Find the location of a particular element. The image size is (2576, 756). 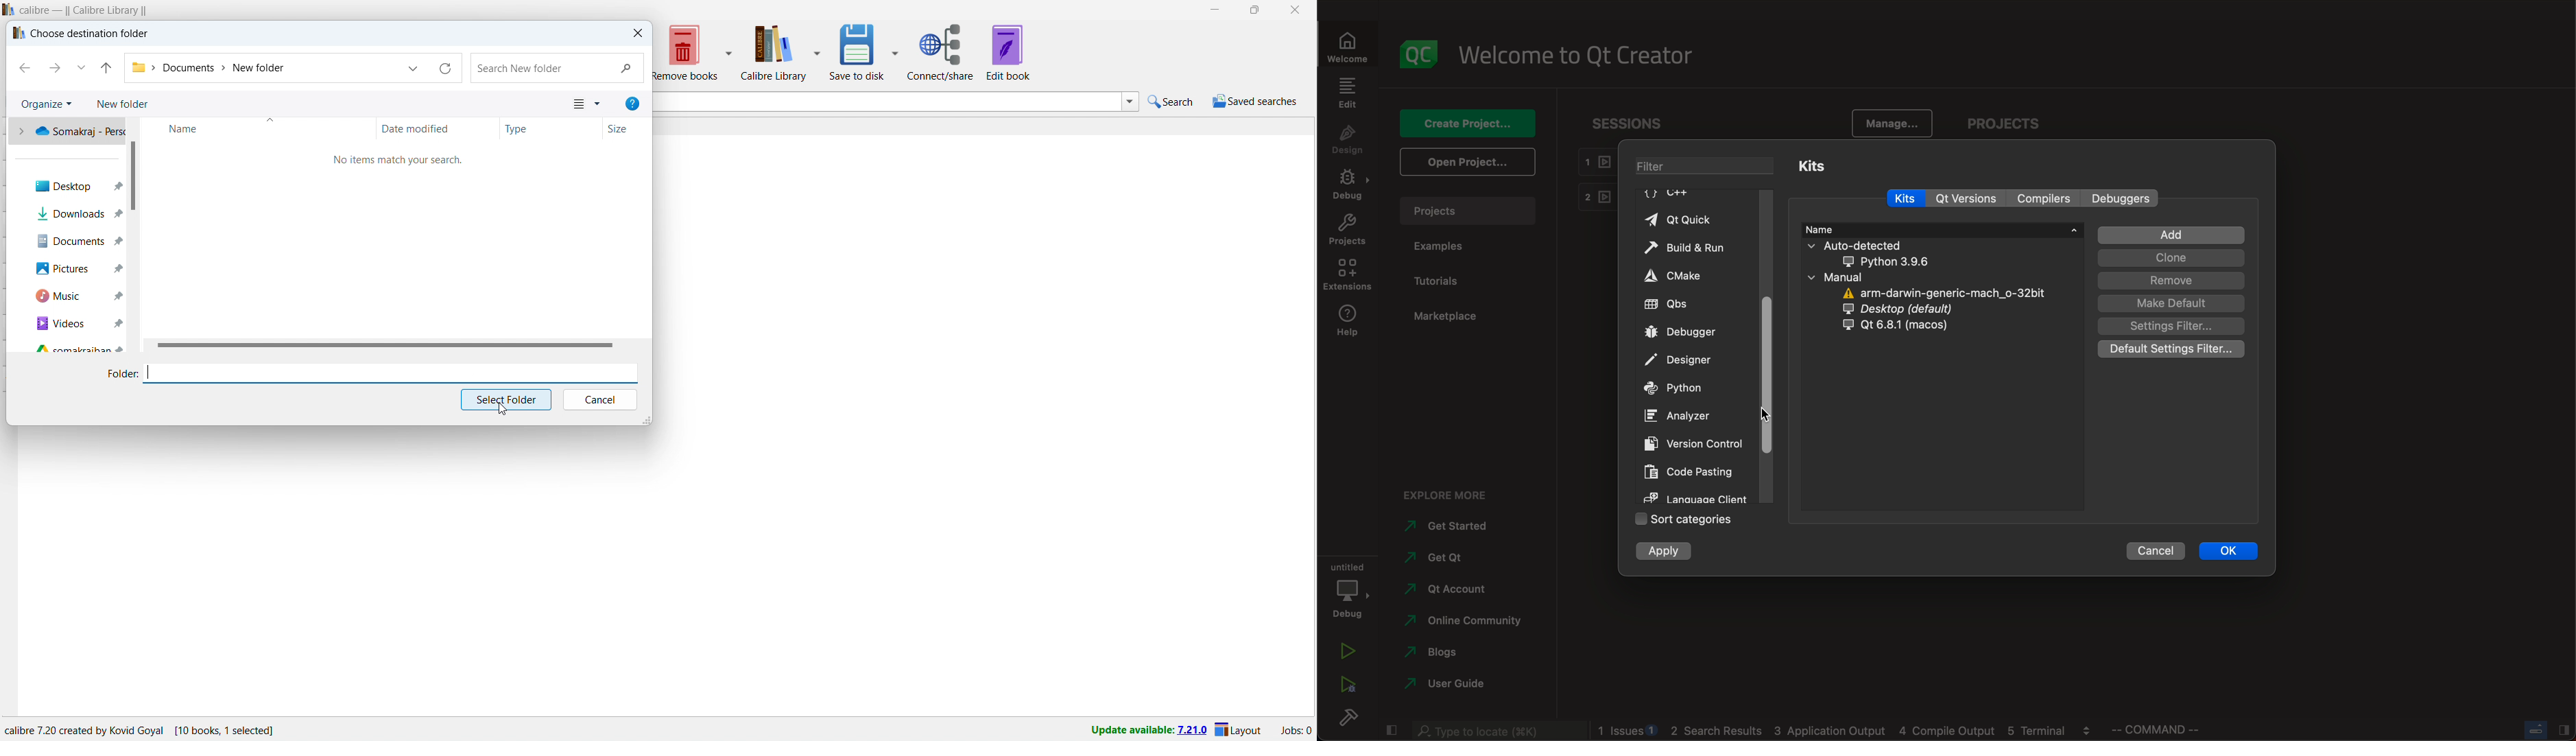

new folder is located at coordinates (121, 104).